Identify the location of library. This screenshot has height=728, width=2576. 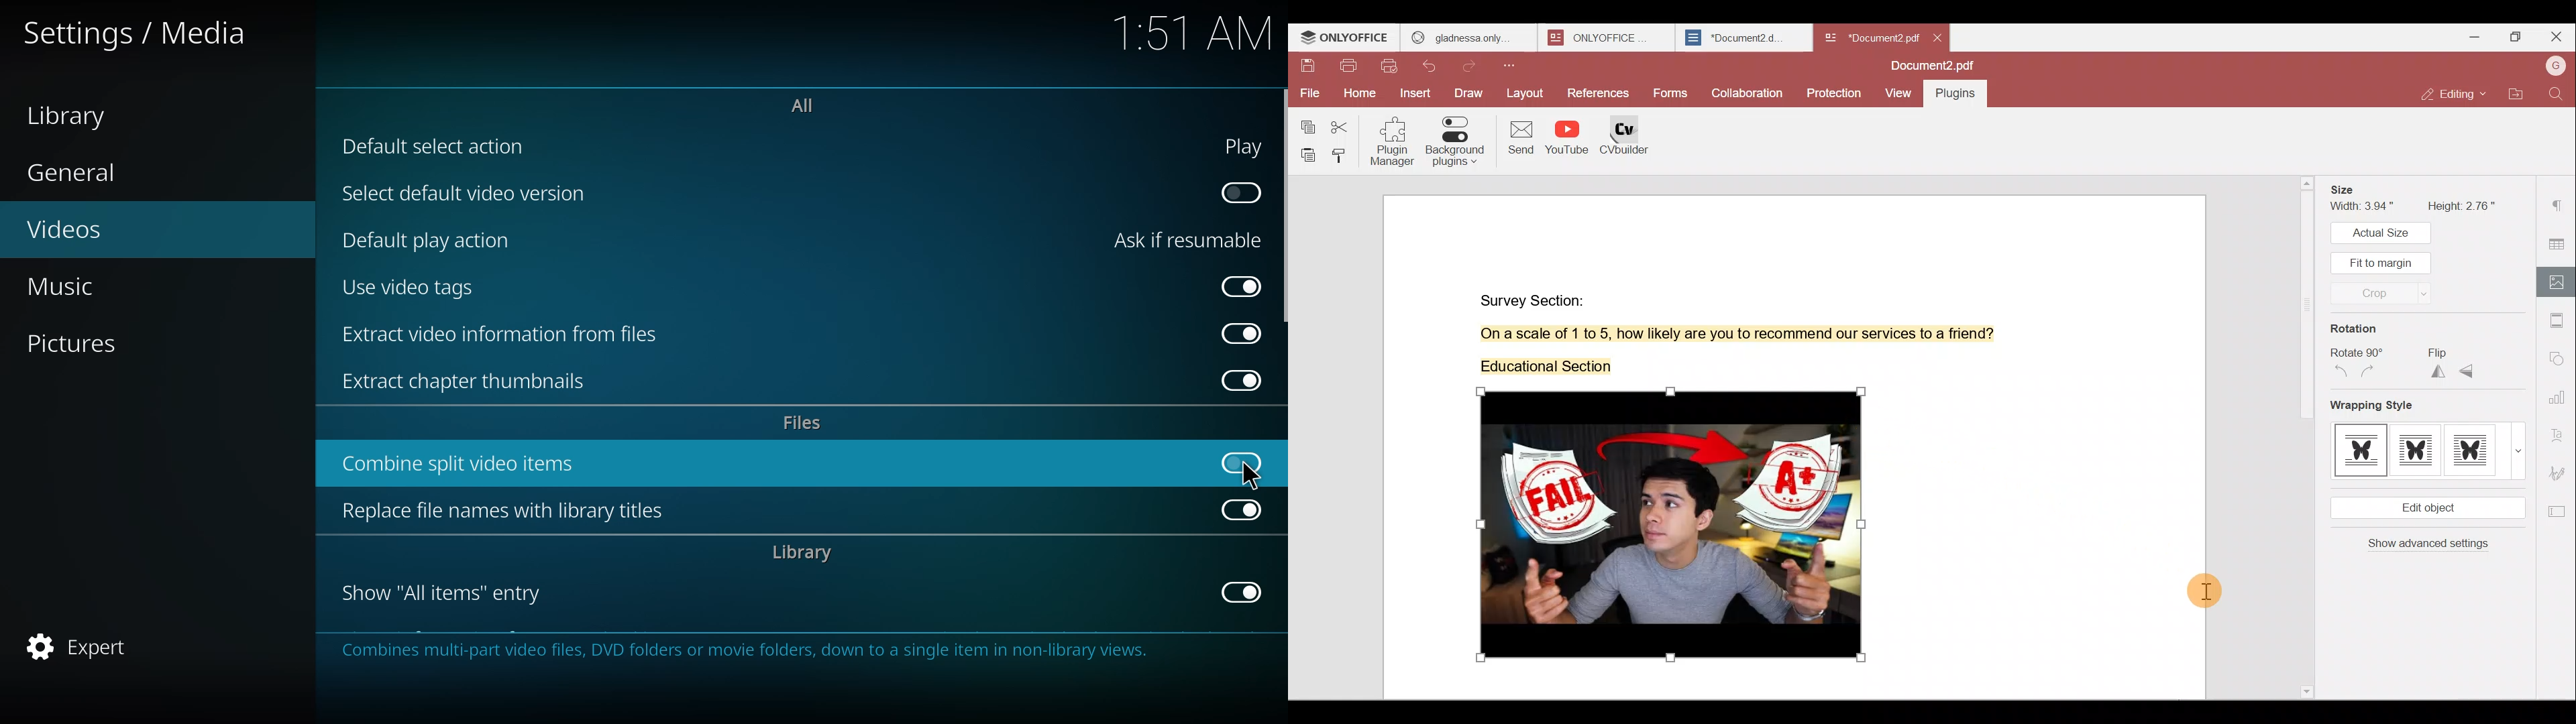
(75, 115).